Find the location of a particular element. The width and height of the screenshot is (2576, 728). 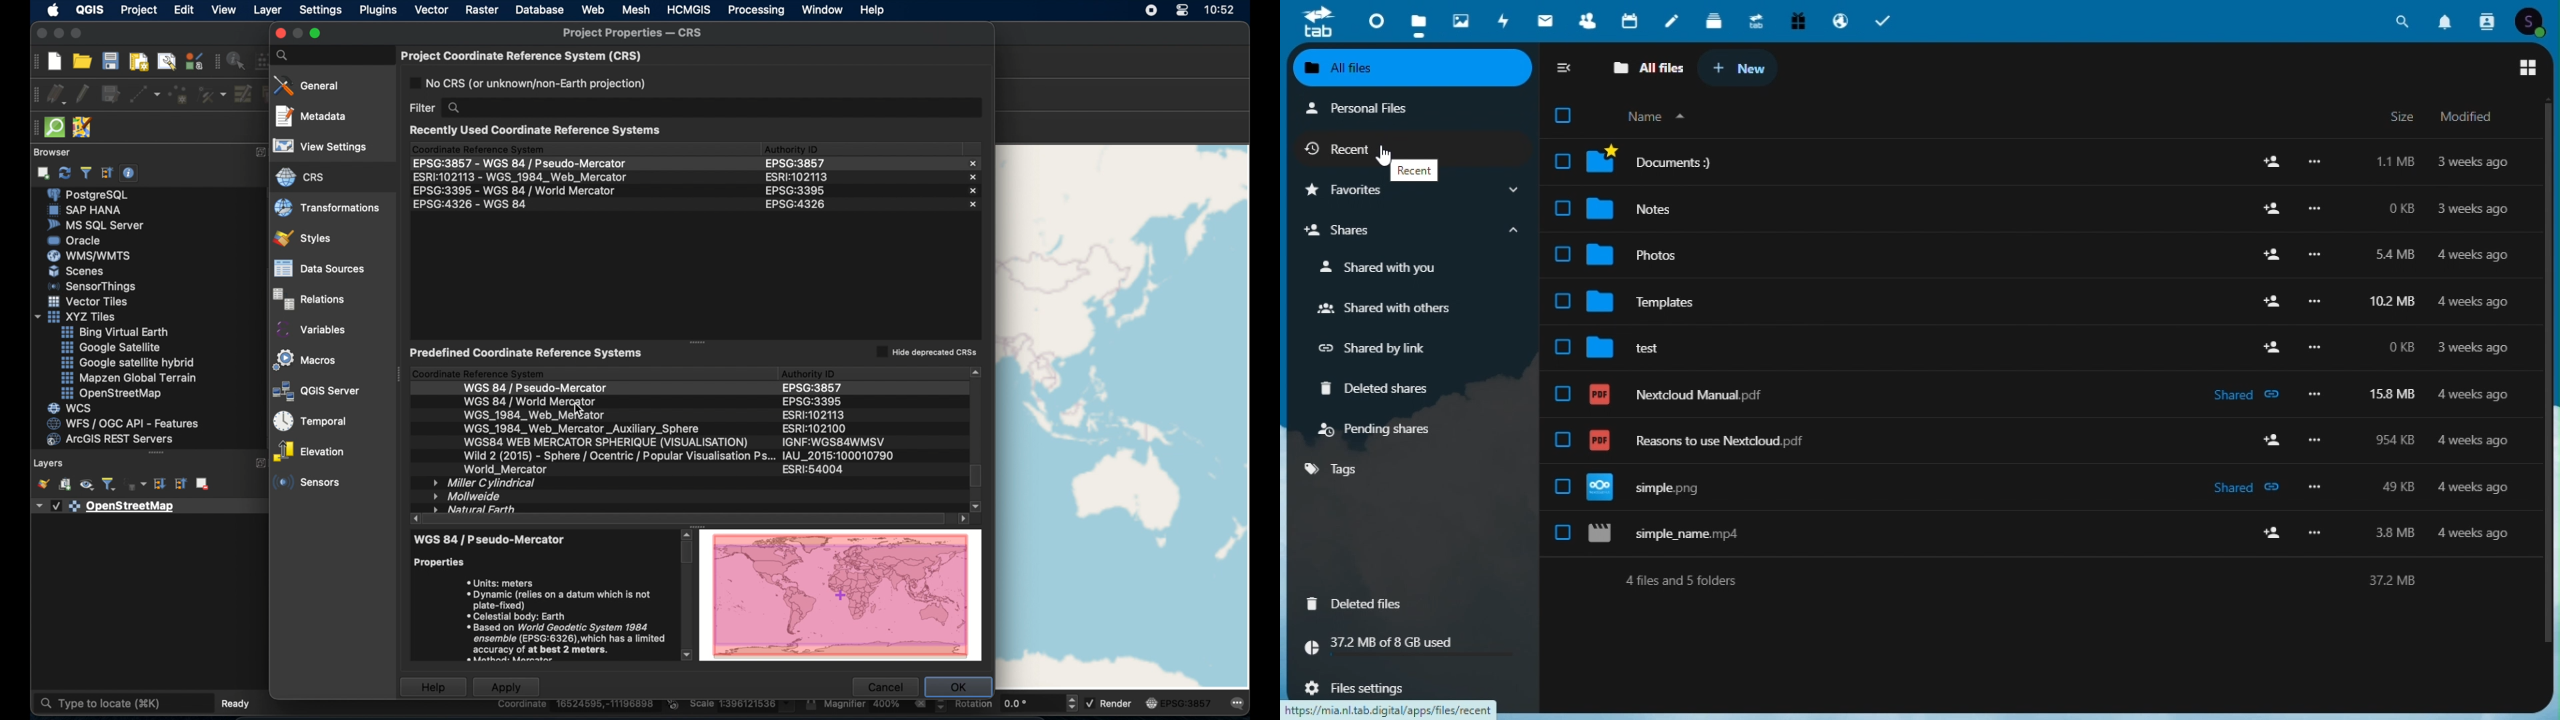

world mercator is located at coordinates (505, 470).